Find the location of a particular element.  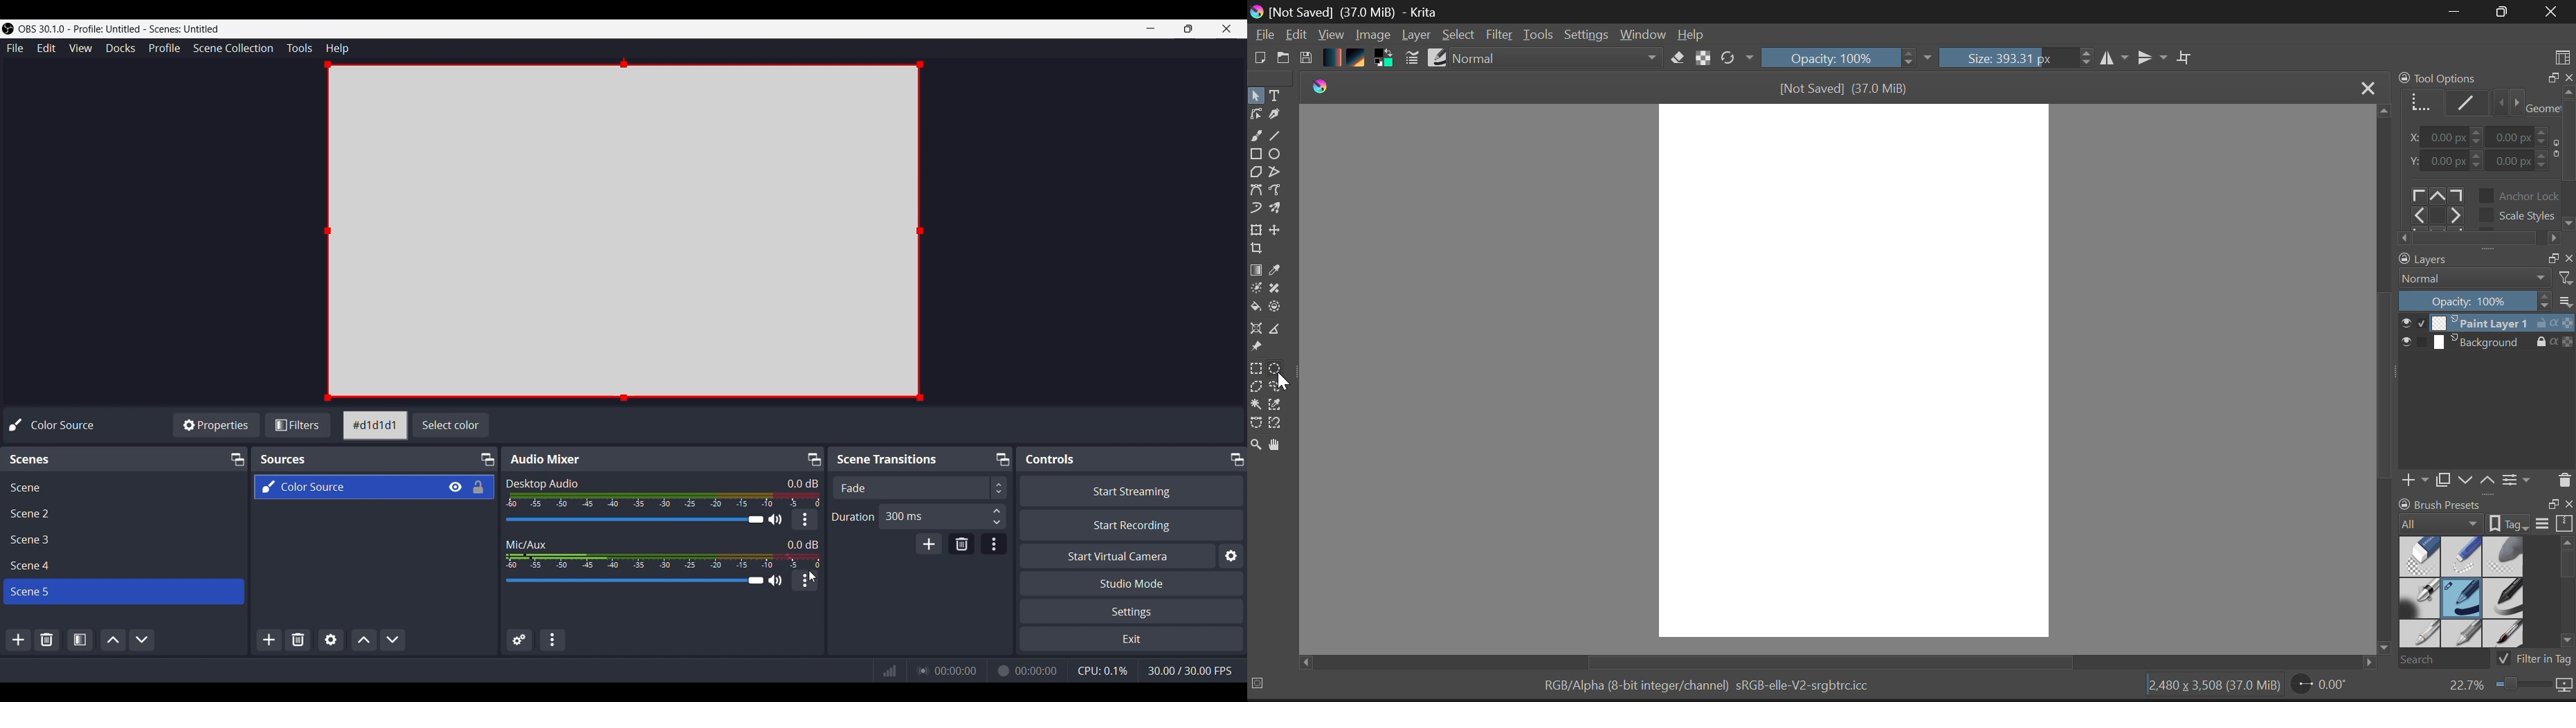

Scene File is located at coordinates (121, 540).